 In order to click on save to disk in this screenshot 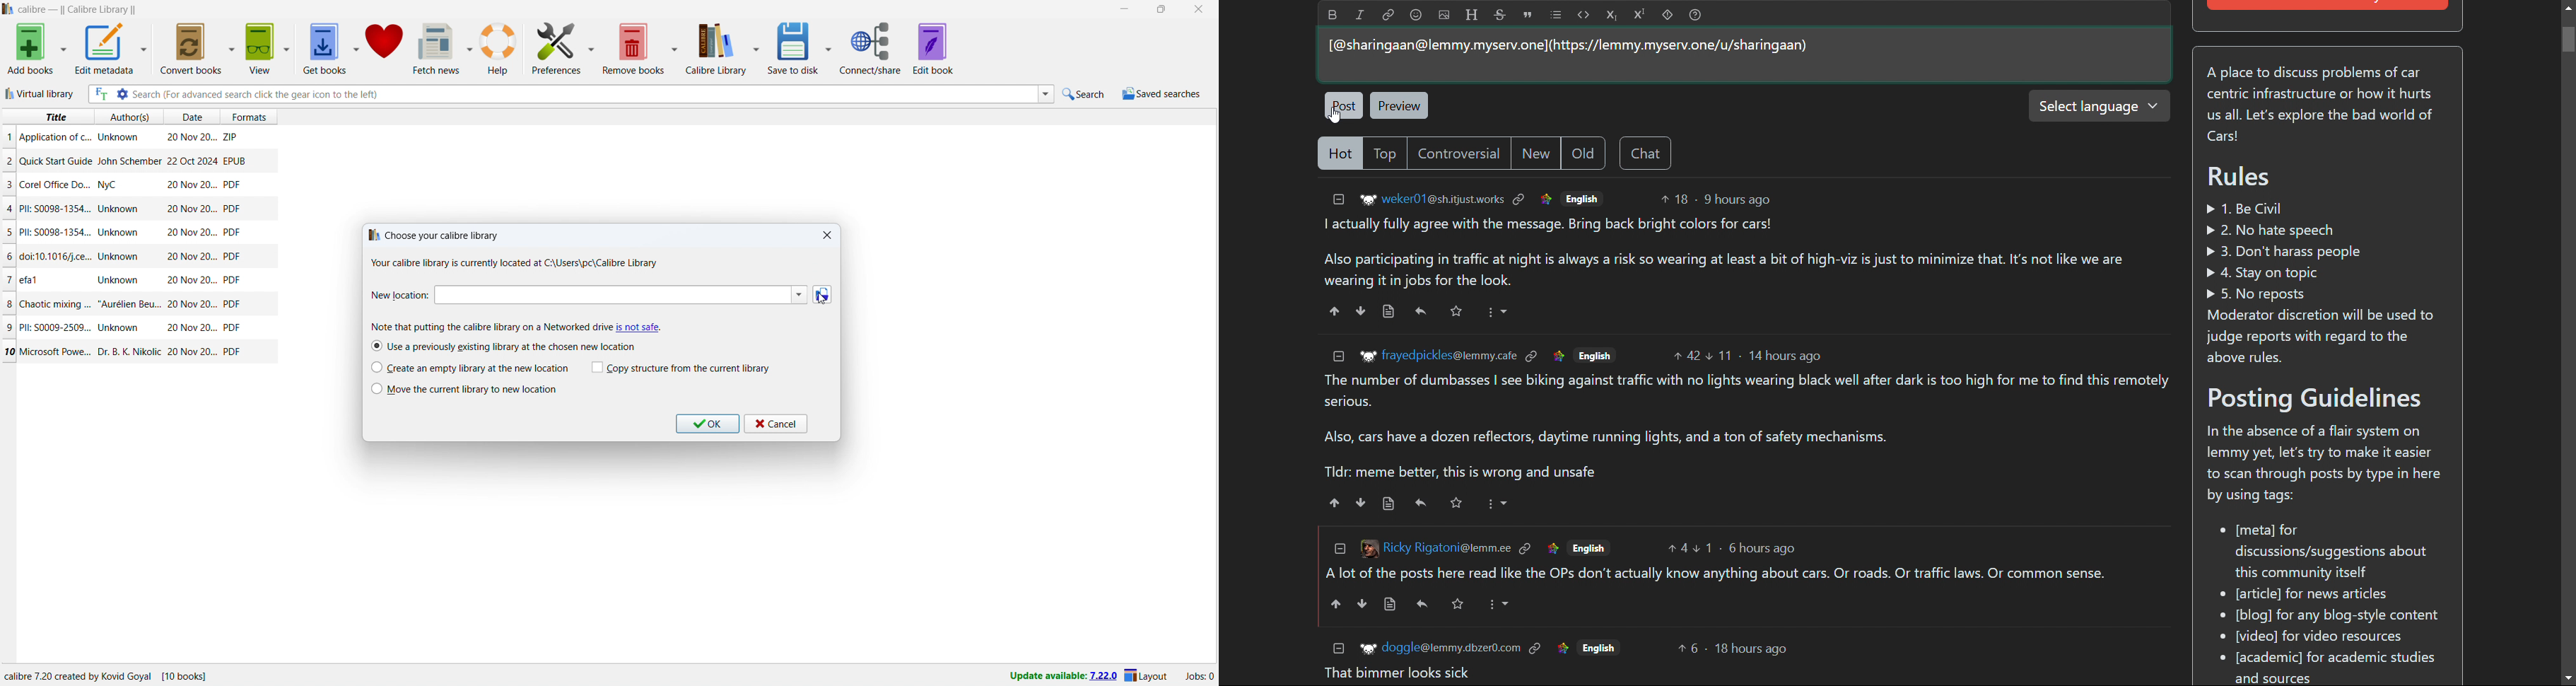, I will do `click(796, 48)`.